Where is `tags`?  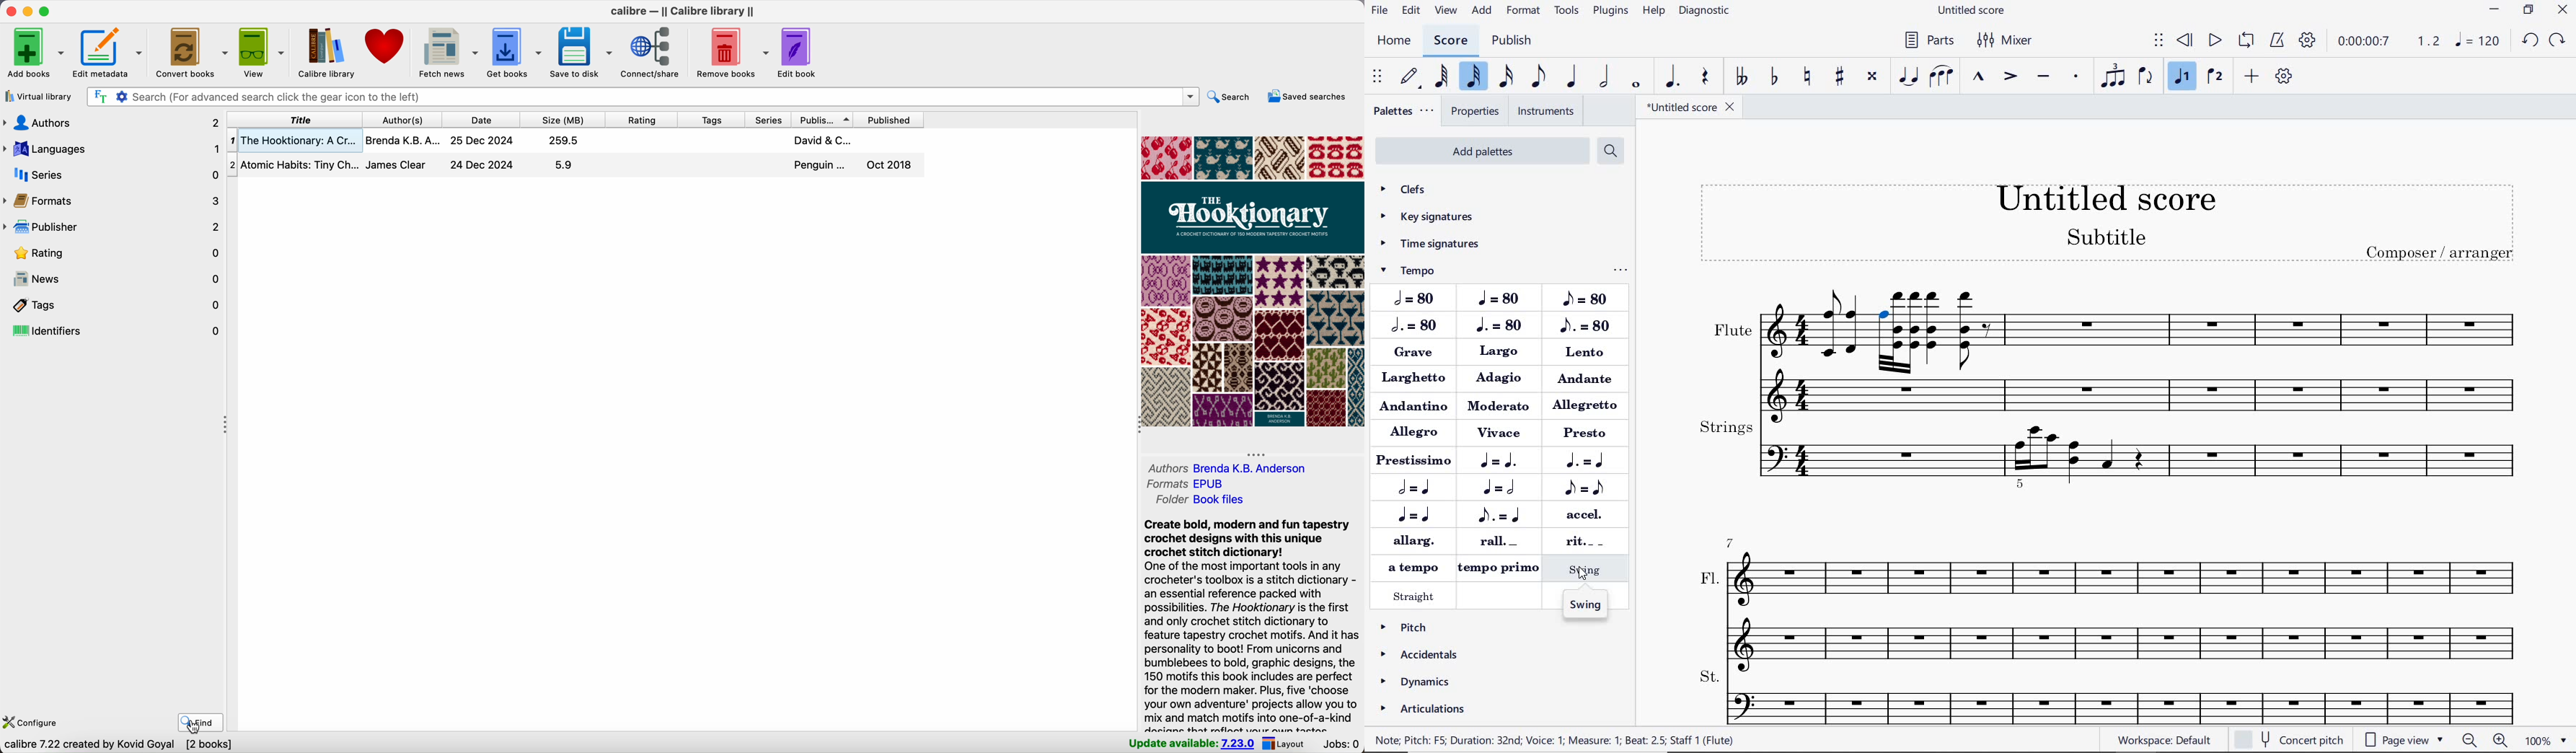 tags is located at coordinates (714, 119).